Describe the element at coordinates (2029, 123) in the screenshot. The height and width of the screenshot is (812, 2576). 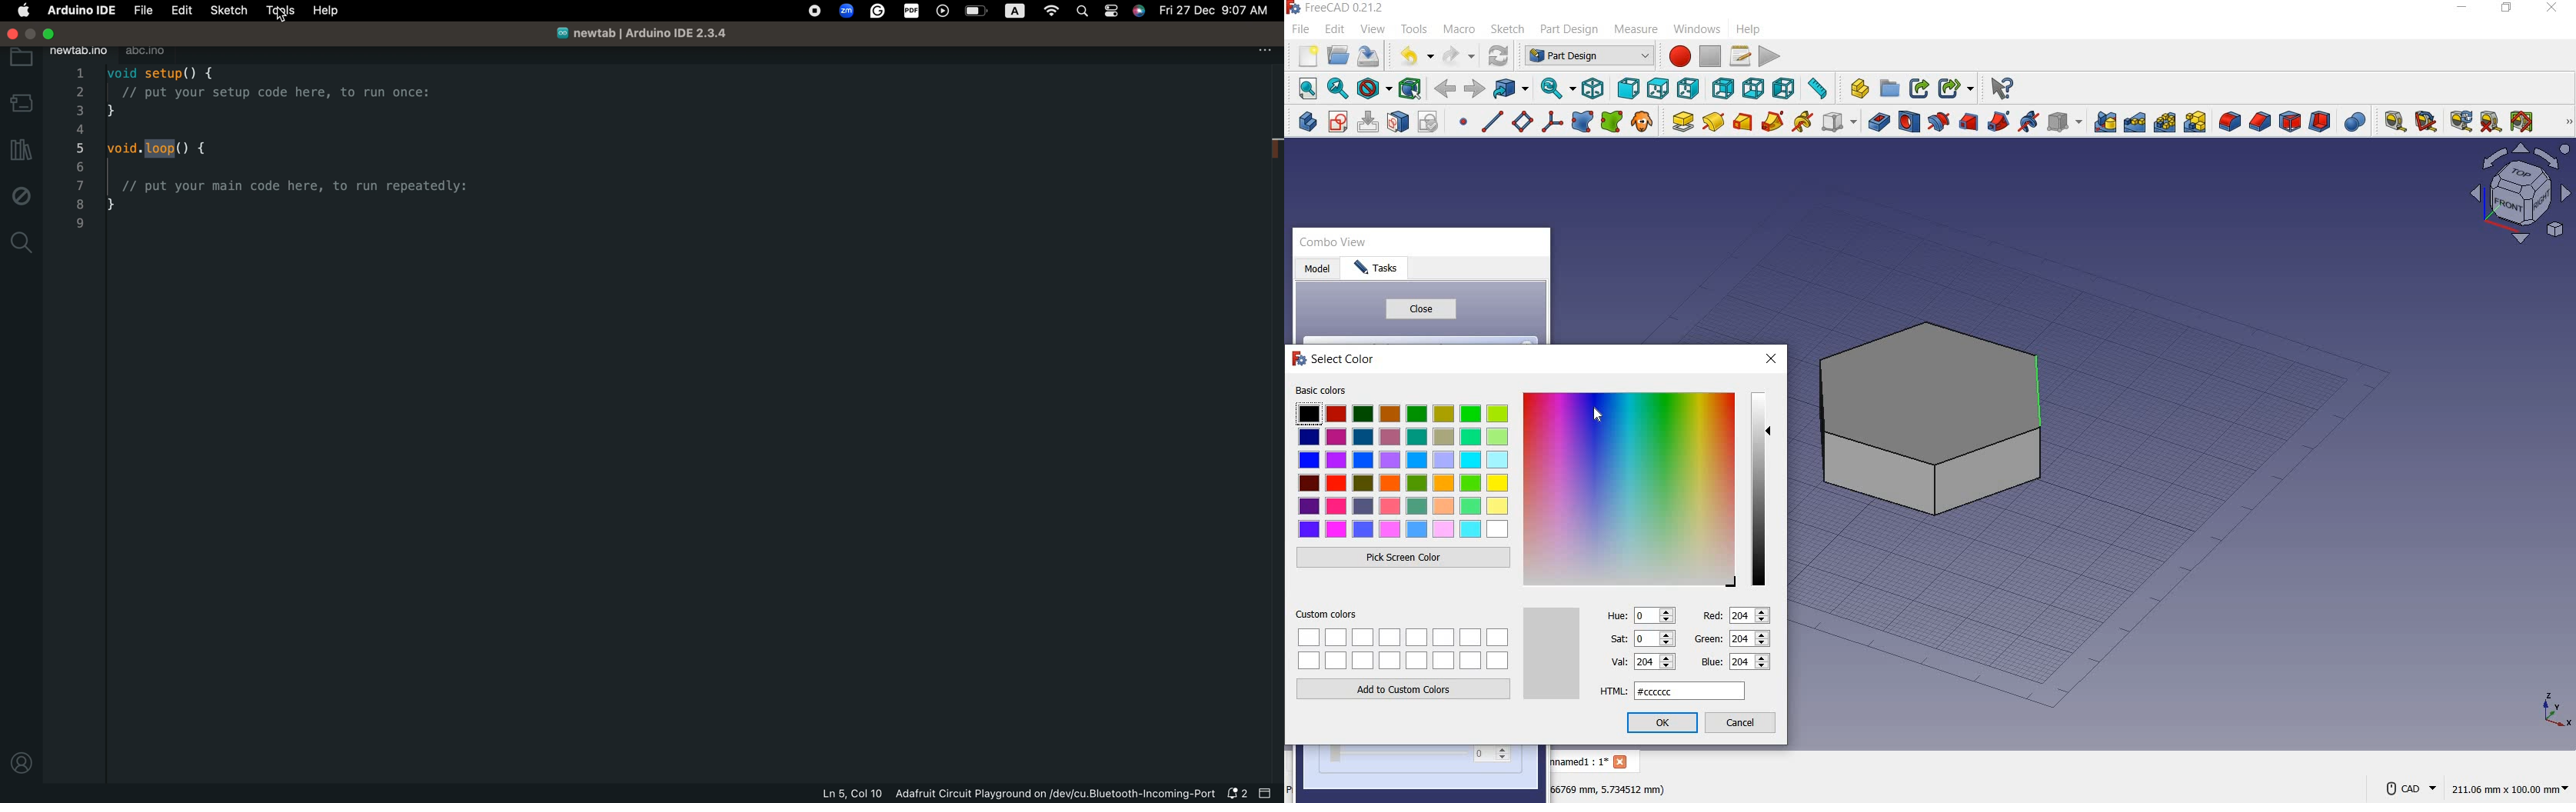
I see `subtractive helix` at that location.